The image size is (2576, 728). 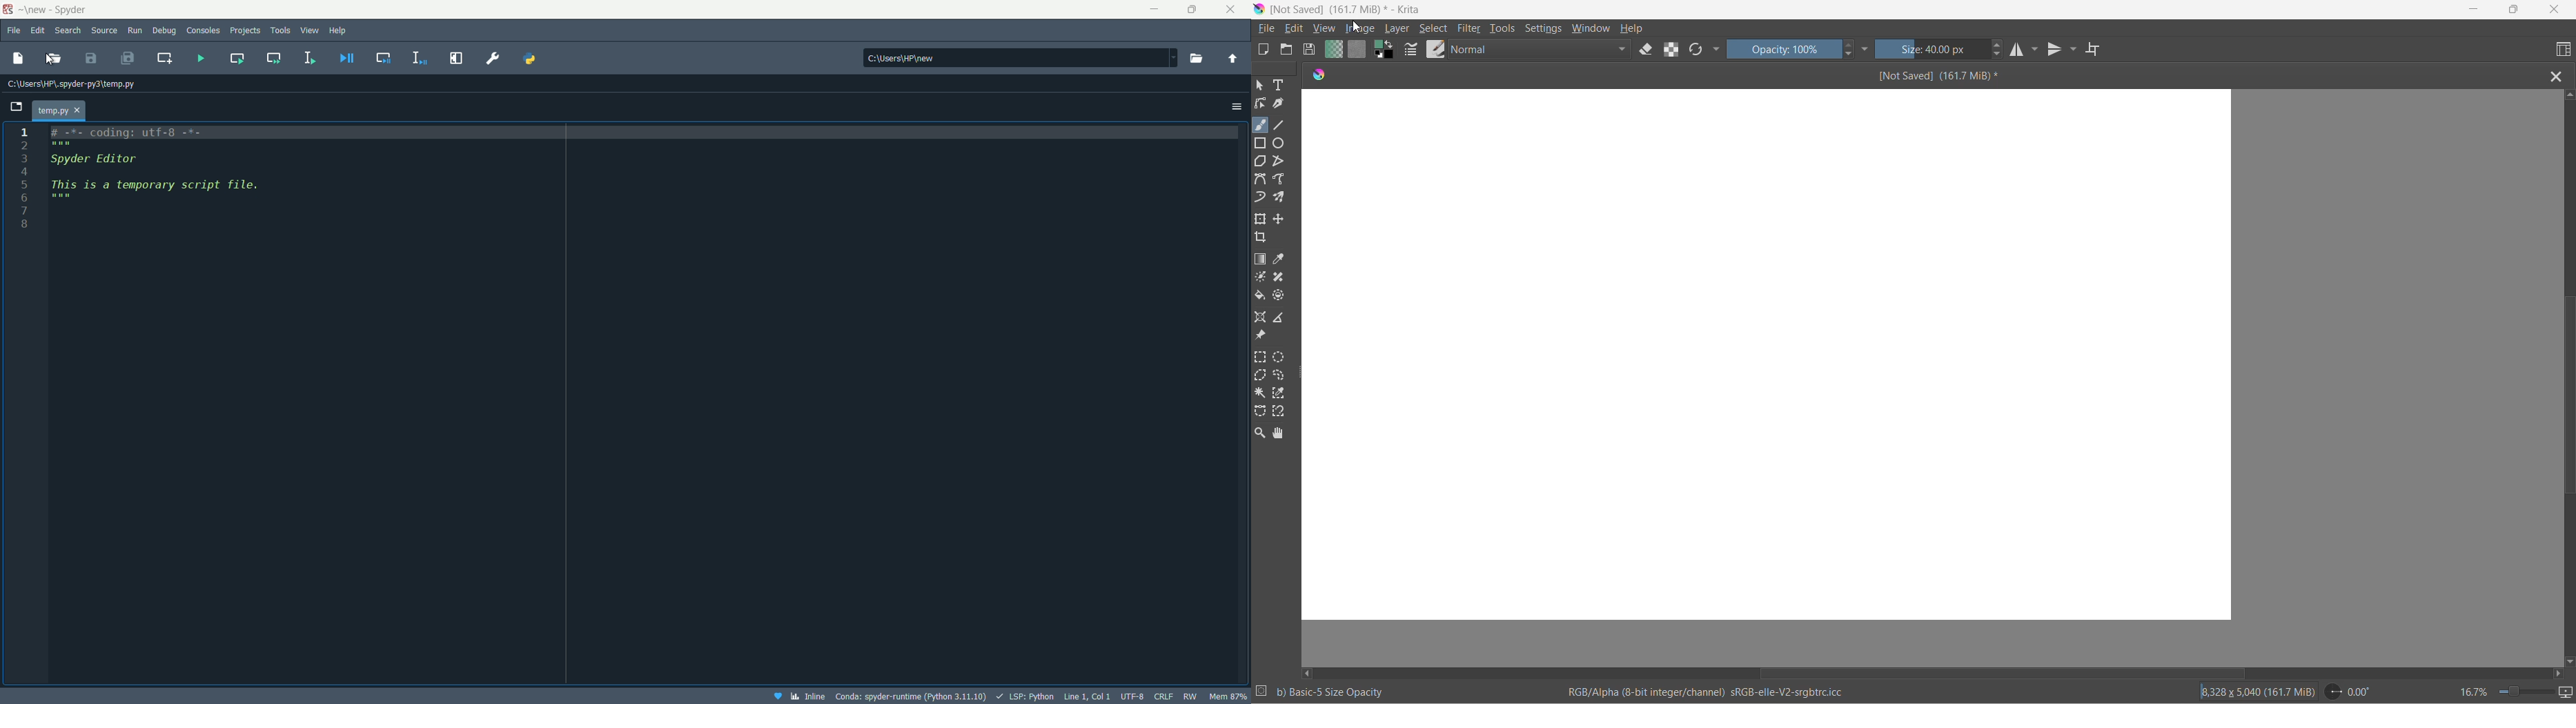 I want to click on rw, so click(x=1191, y=697).